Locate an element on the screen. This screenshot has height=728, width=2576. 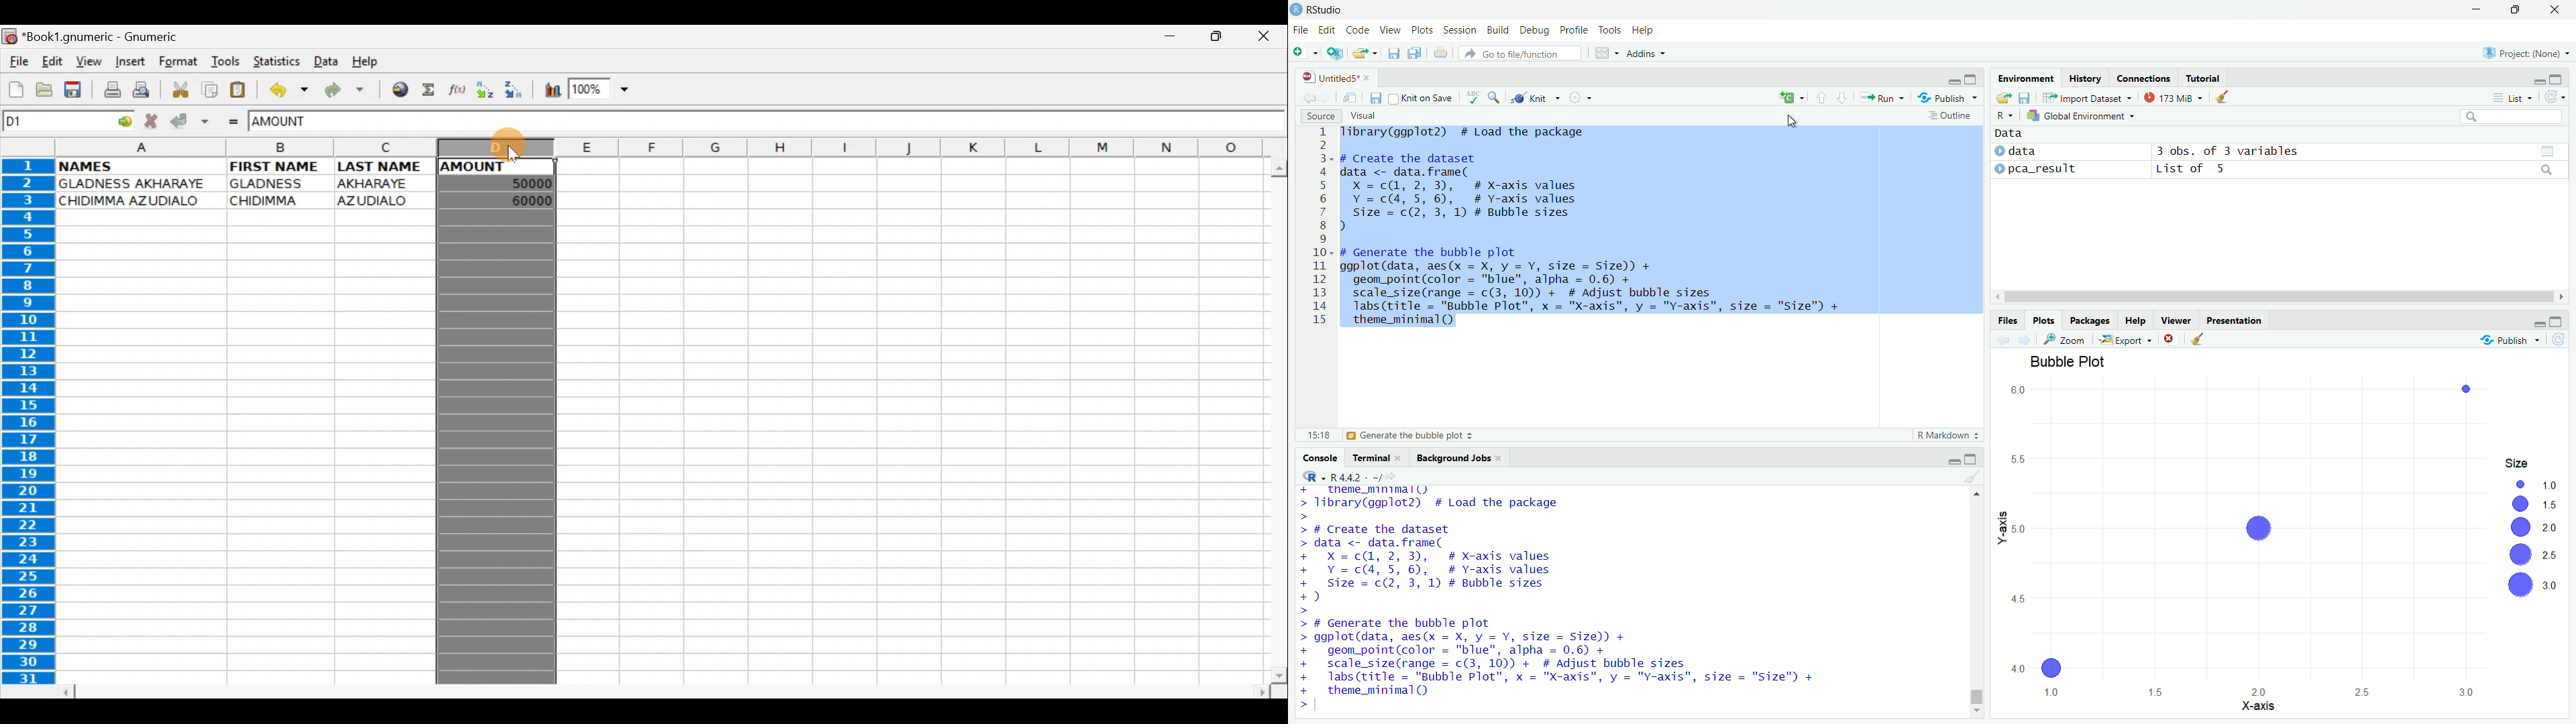
 bubble plot is located at coordinates (2287, 535).